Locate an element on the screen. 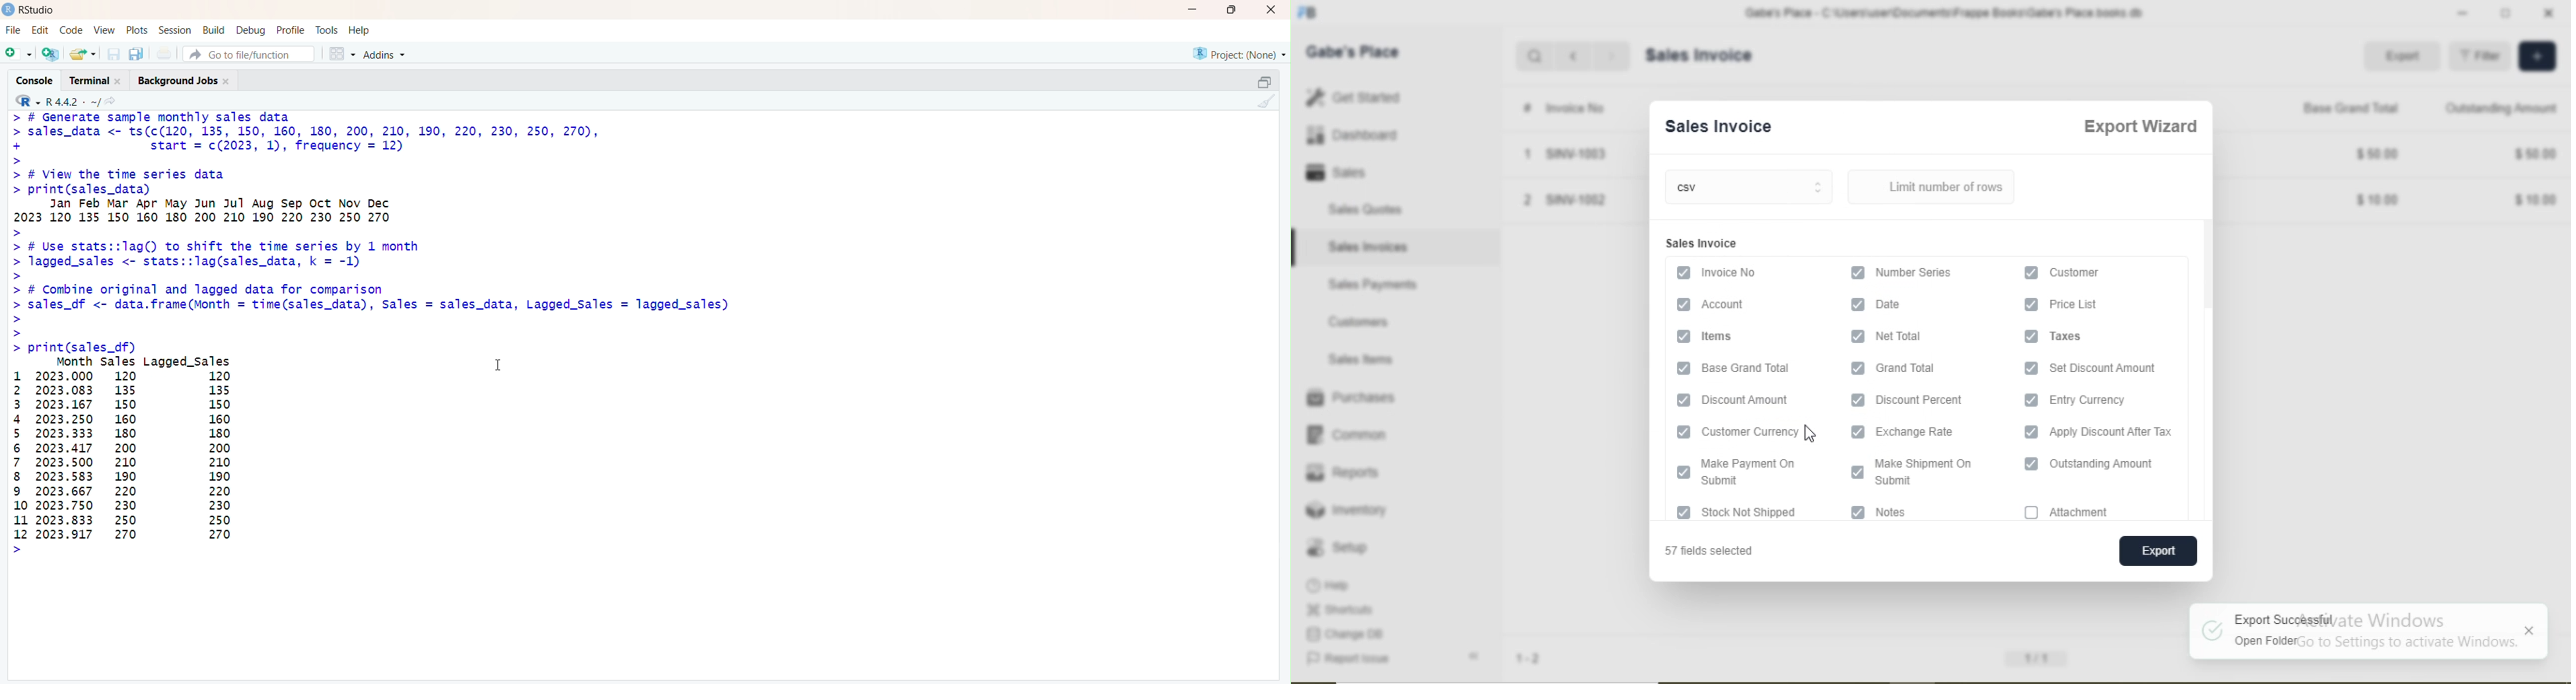 This screenshot has height=700, width=2576. Sales is located at coordinates (1349, 172).